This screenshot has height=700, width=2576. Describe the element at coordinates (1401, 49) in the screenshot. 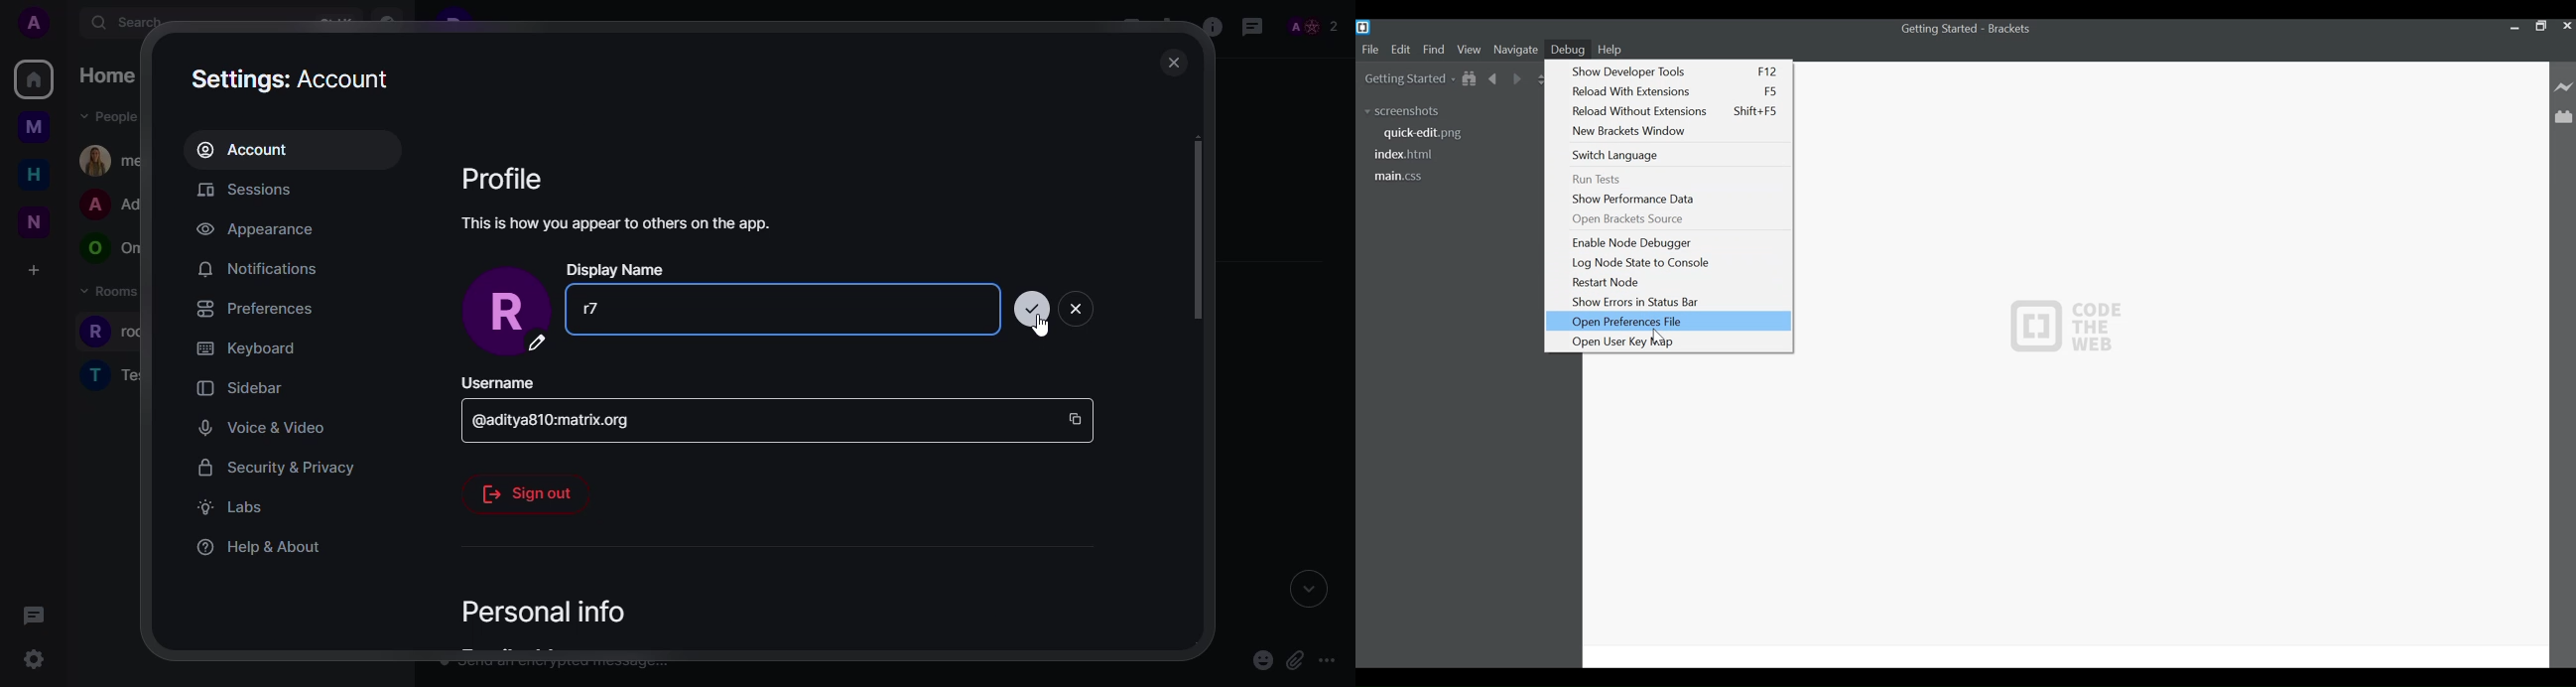

I see `Edit` at that location.